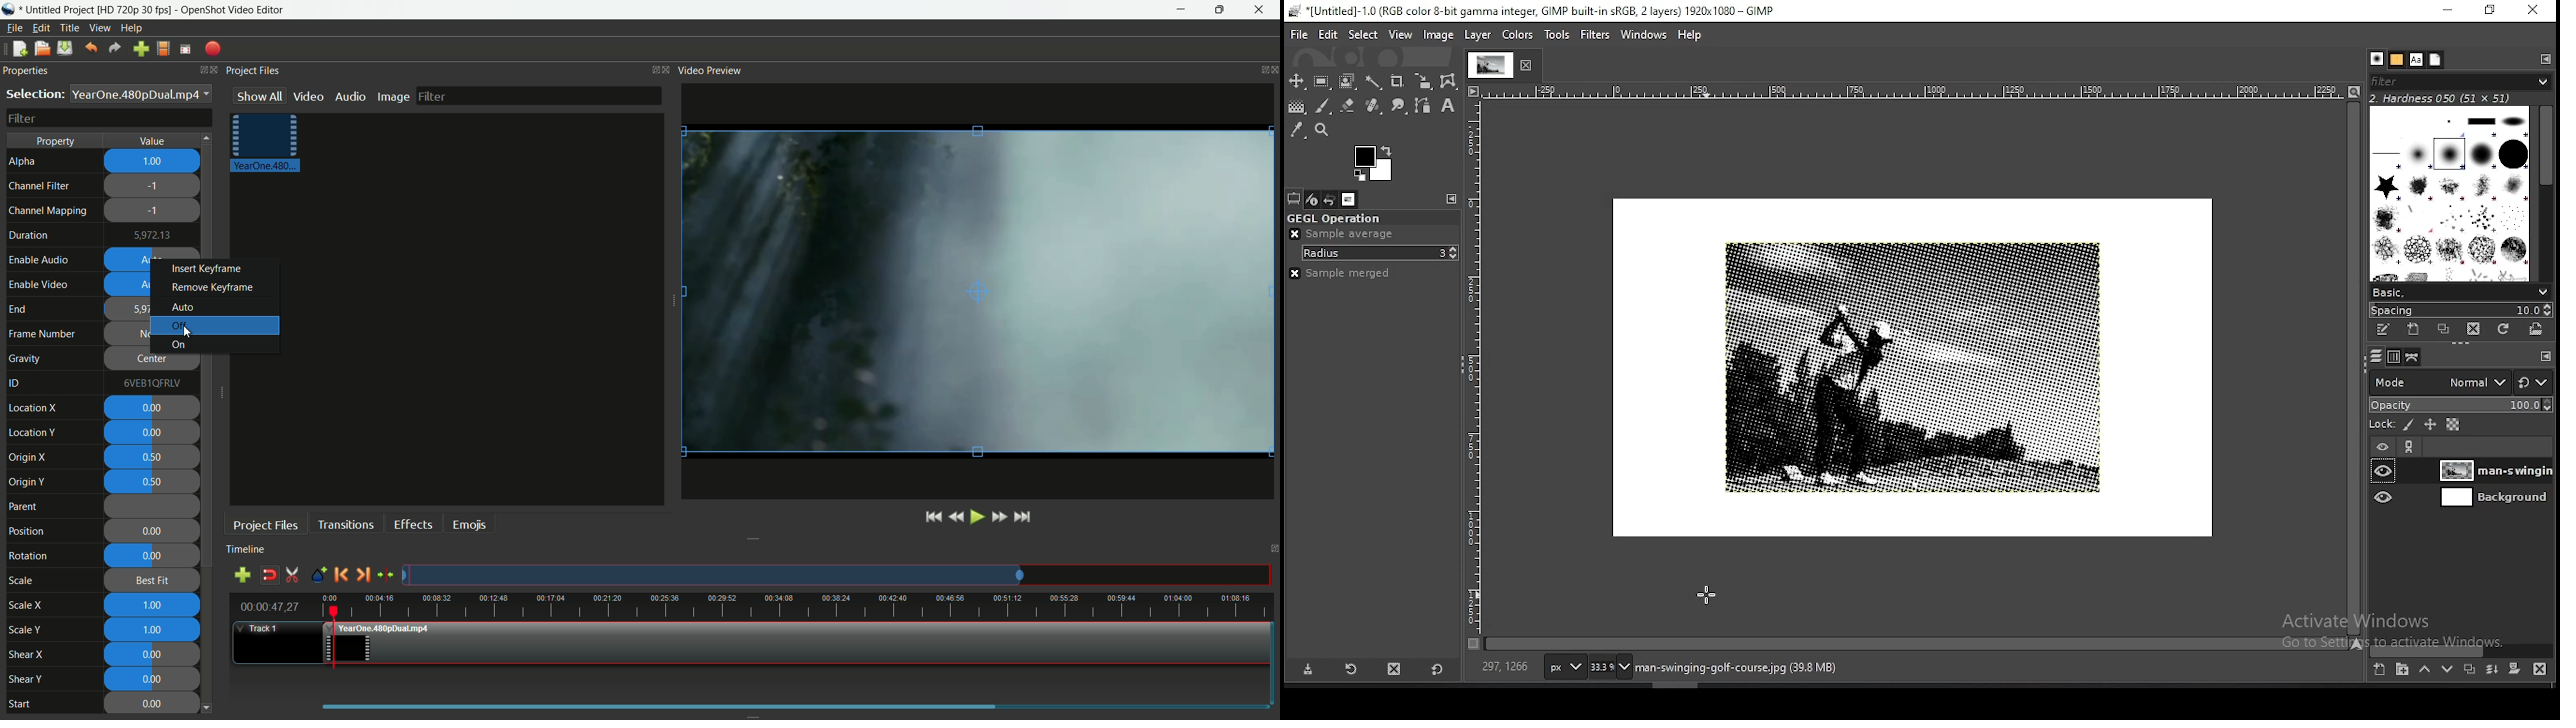 This screenshot has height=728, width=2576. I want to click on configure this tab, so click(2545, 60).